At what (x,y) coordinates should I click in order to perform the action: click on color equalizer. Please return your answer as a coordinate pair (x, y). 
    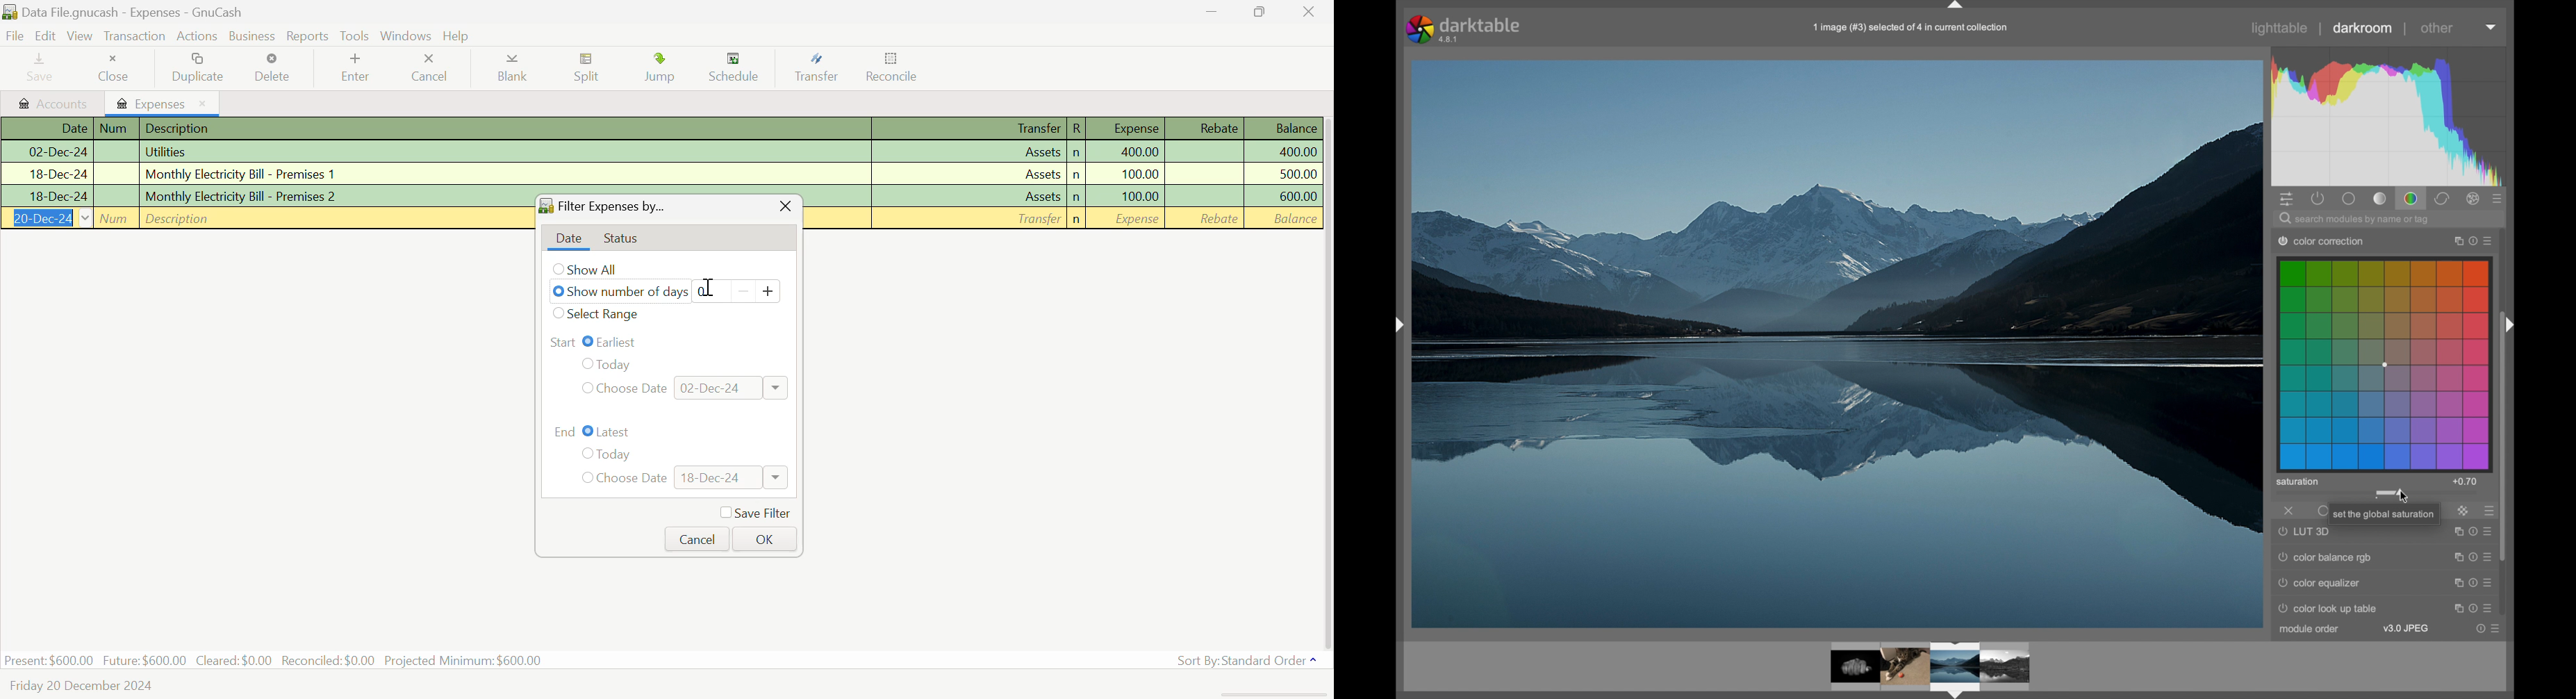
    Looking at the image, I should click on (2323, 585).